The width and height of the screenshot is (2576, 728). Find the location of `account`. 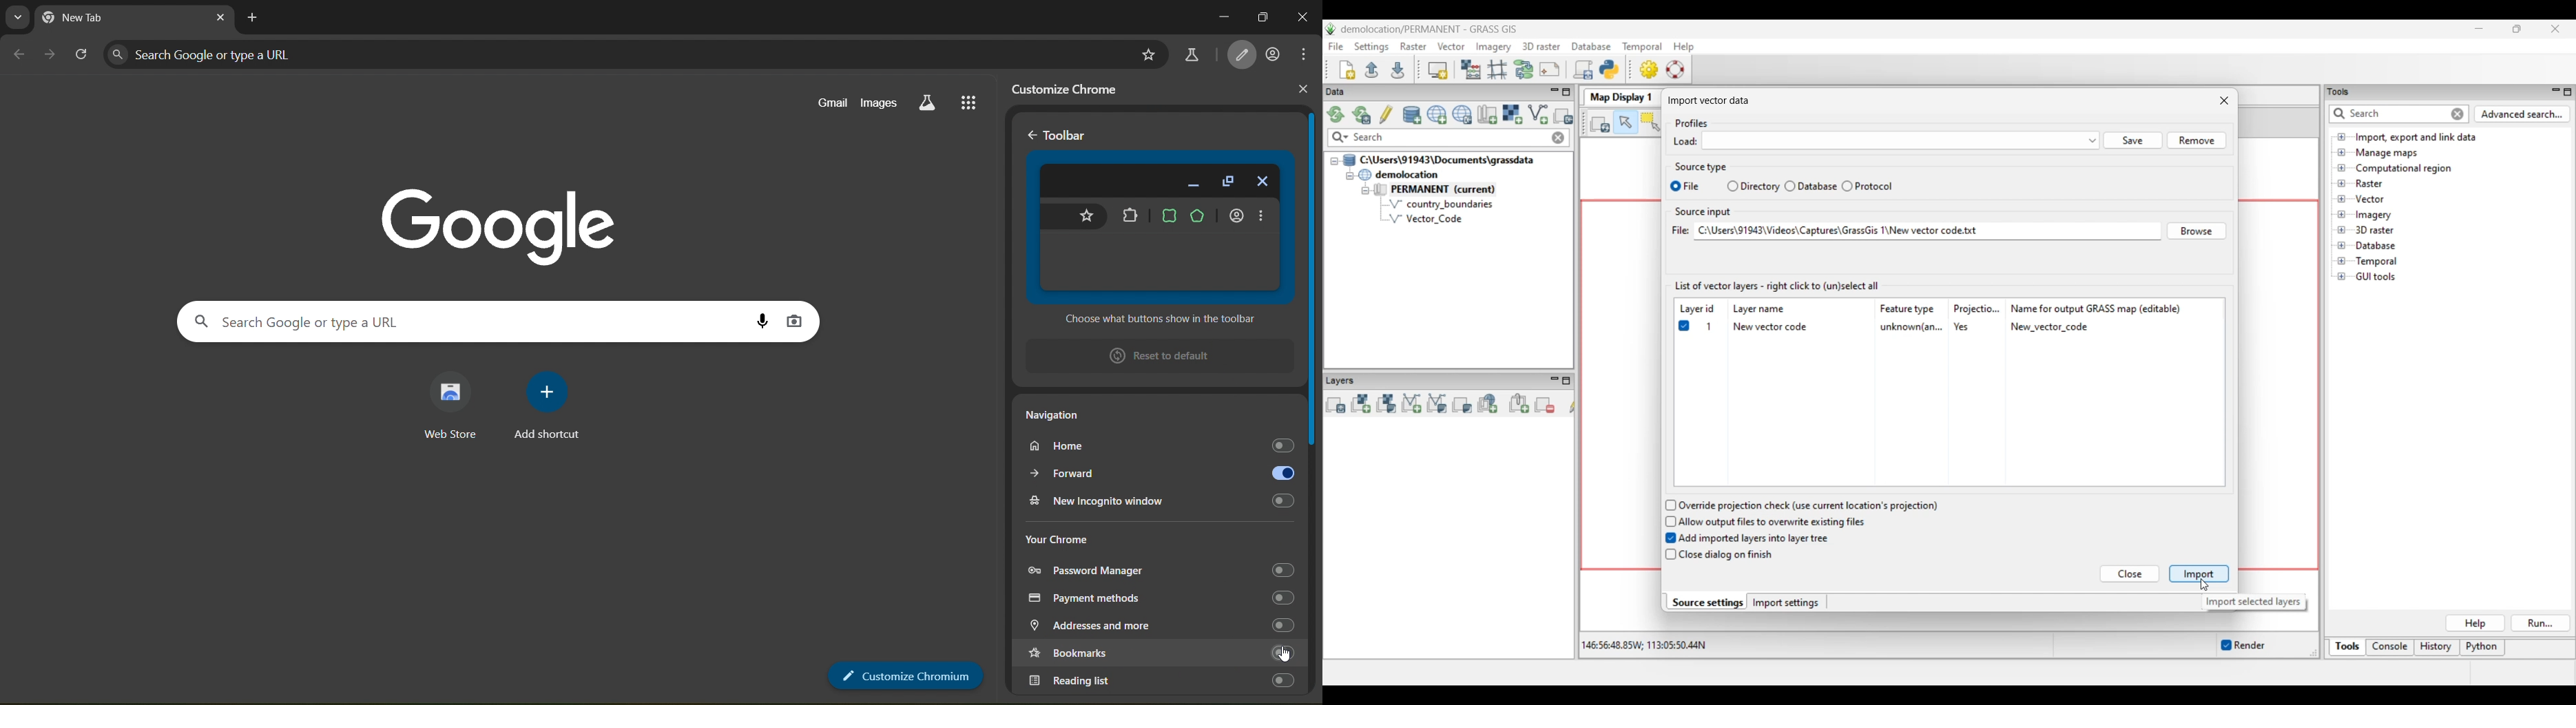

account is located at coordinates (1273, 55).